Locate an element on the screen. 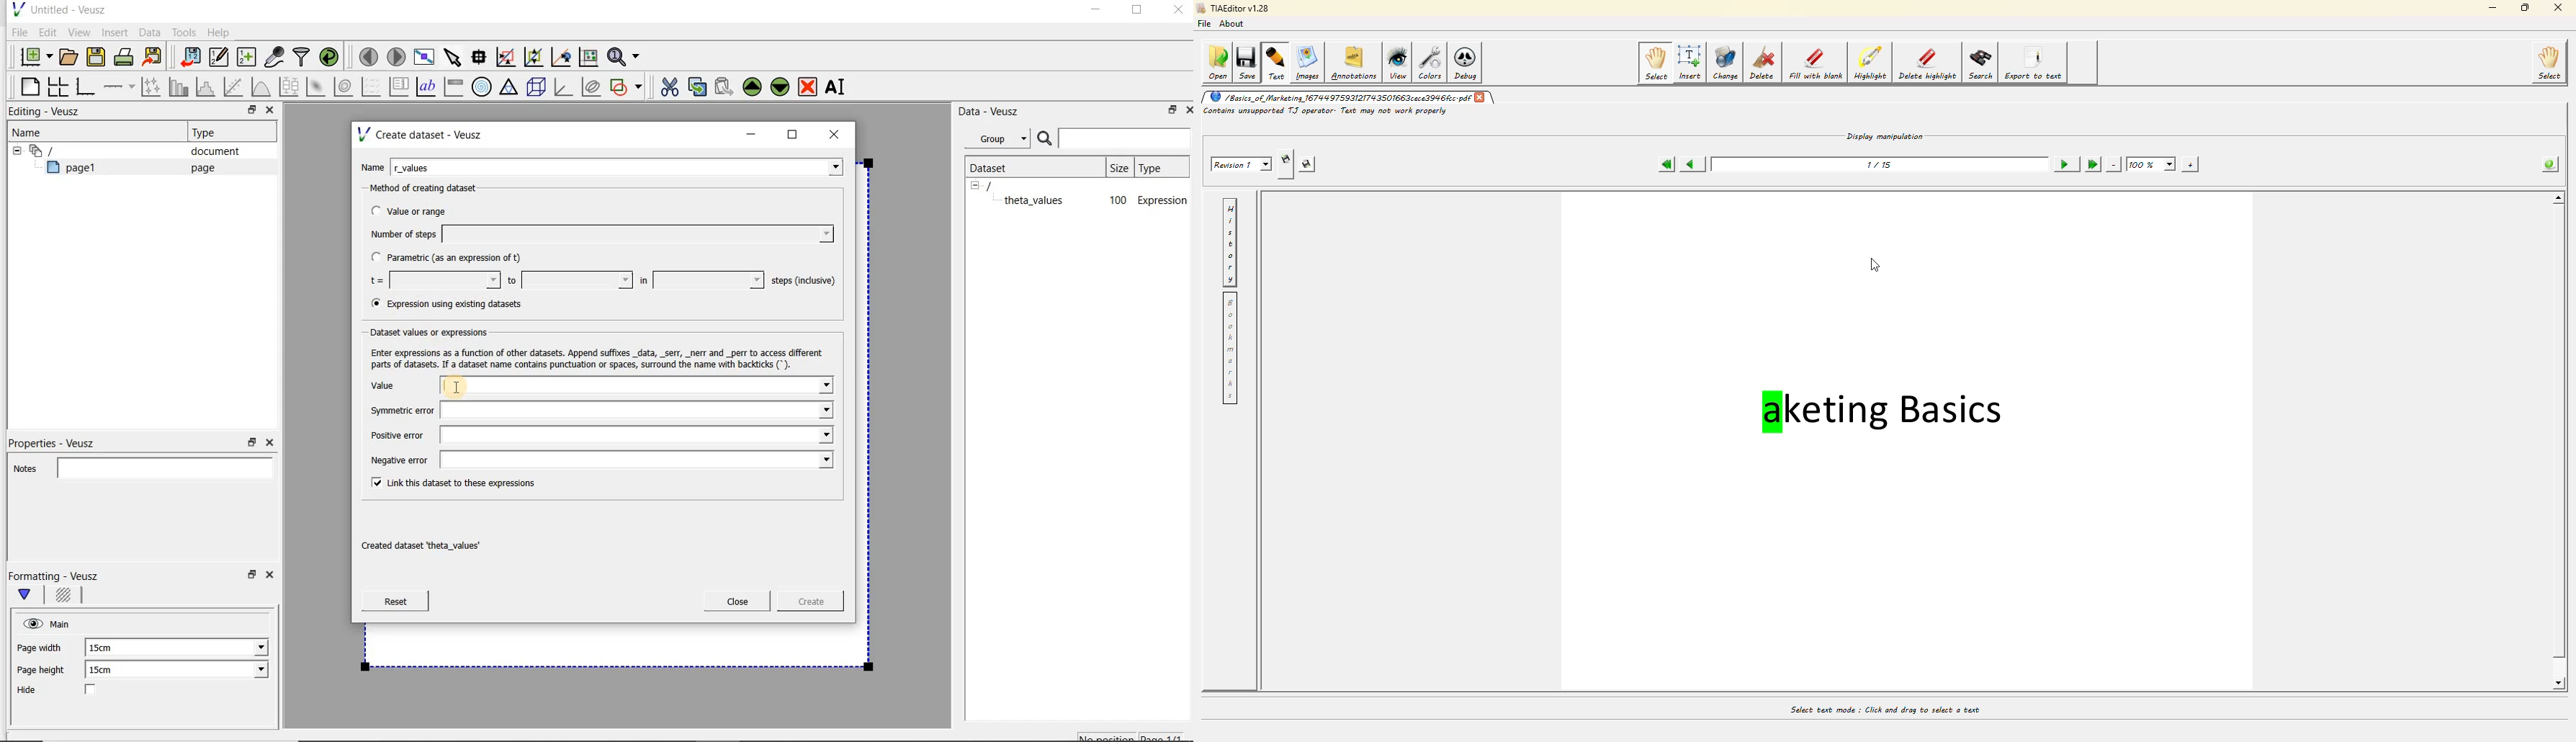 The image size is (2576, 756). Edit and enter new datasets is located at coordinates (220, 58).